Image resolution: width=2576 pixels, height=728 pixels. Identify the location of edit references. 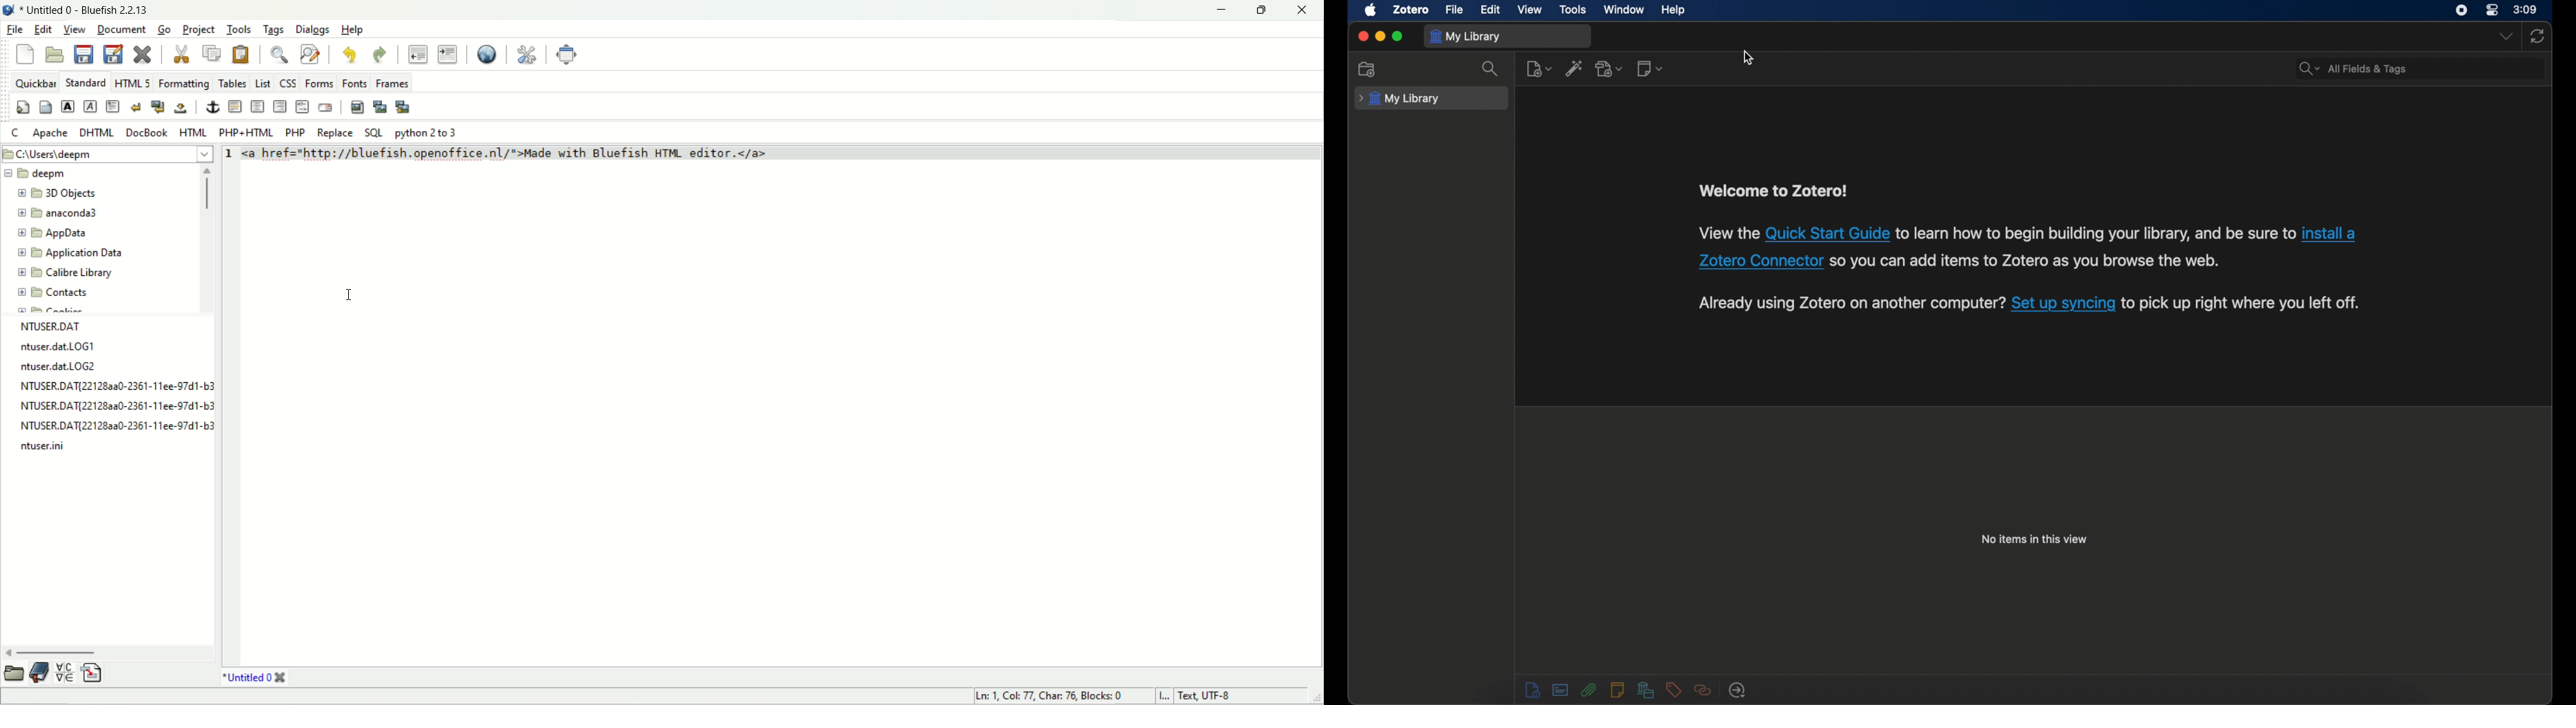
(527, 54).